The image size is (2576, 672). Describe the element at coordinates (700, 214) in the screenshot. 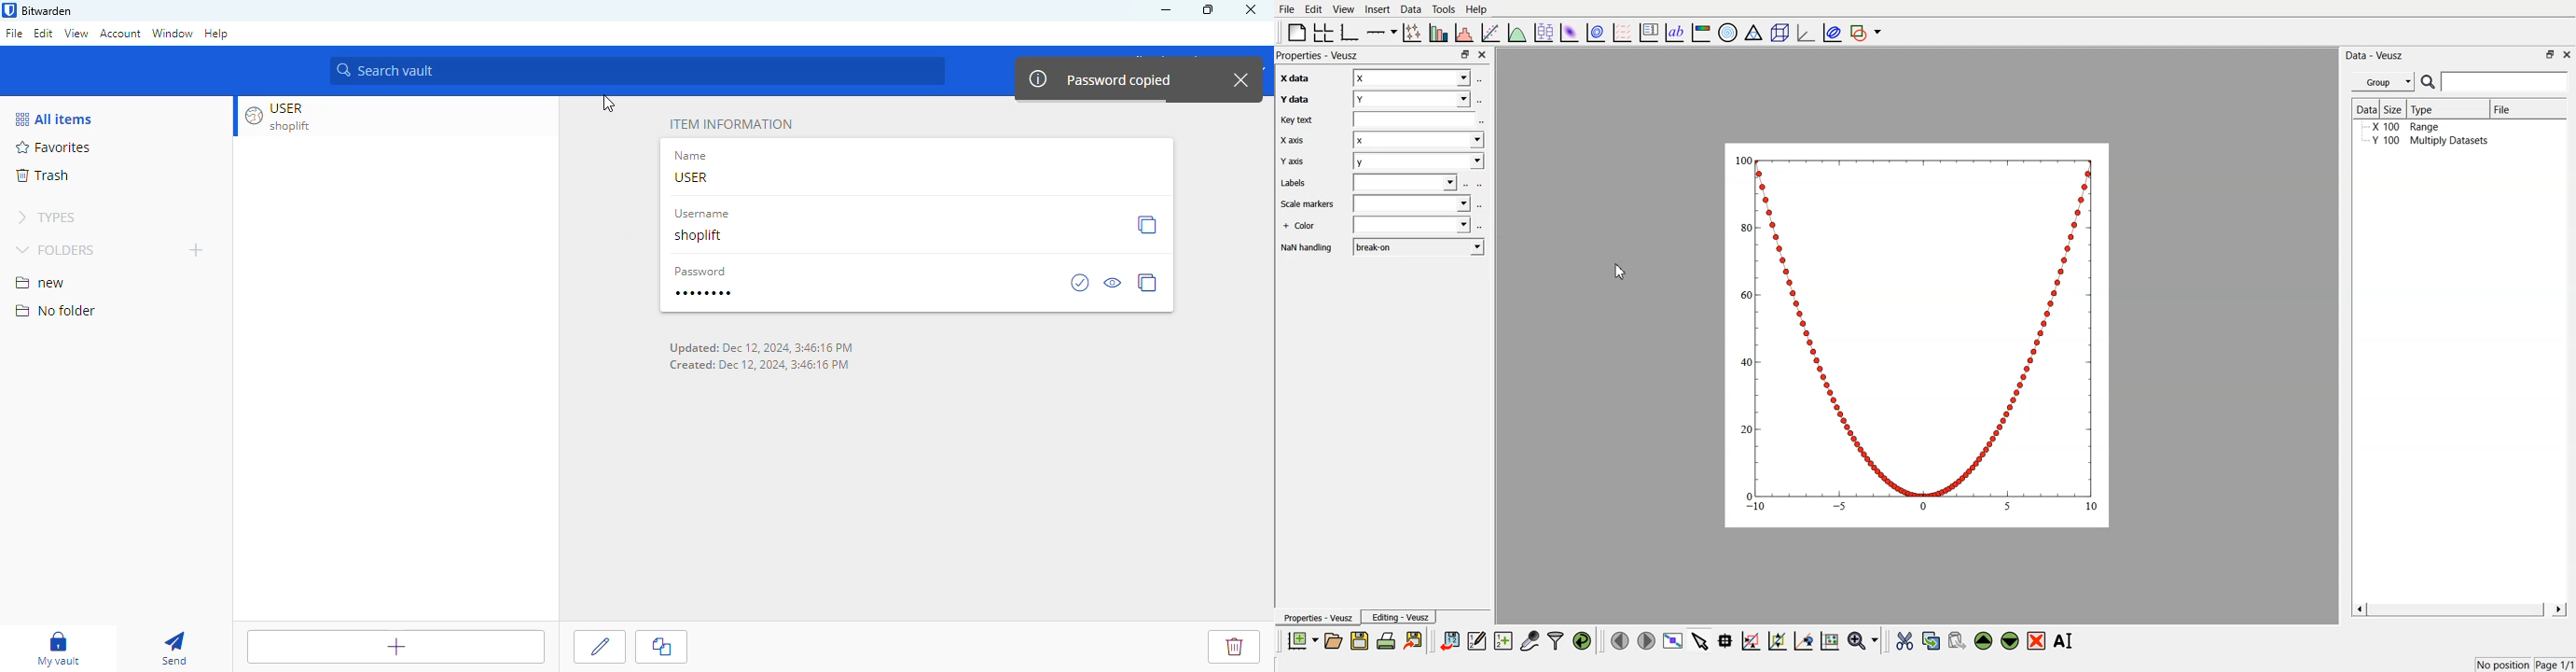

I see `username` at that location.